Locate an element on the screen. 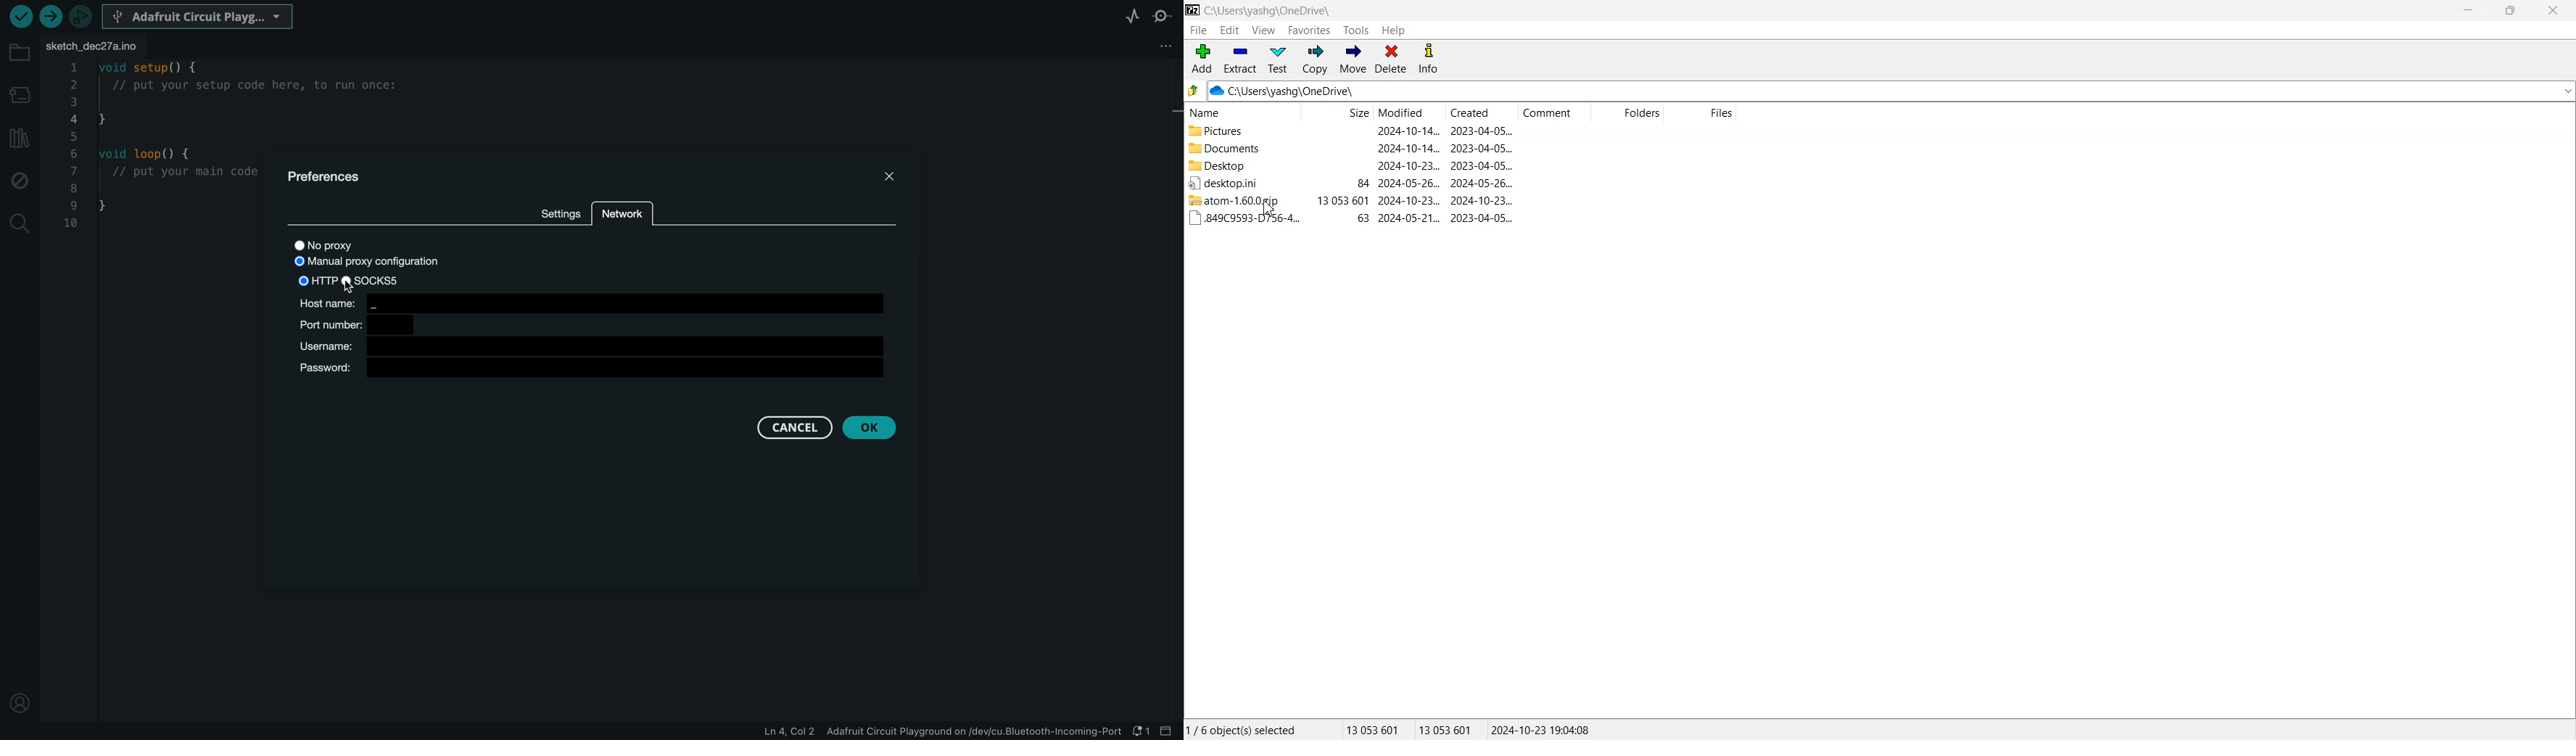 This screenshot has height=756, width=2576. 1/6 object(s) selected is located at coordinates (1241, 729).